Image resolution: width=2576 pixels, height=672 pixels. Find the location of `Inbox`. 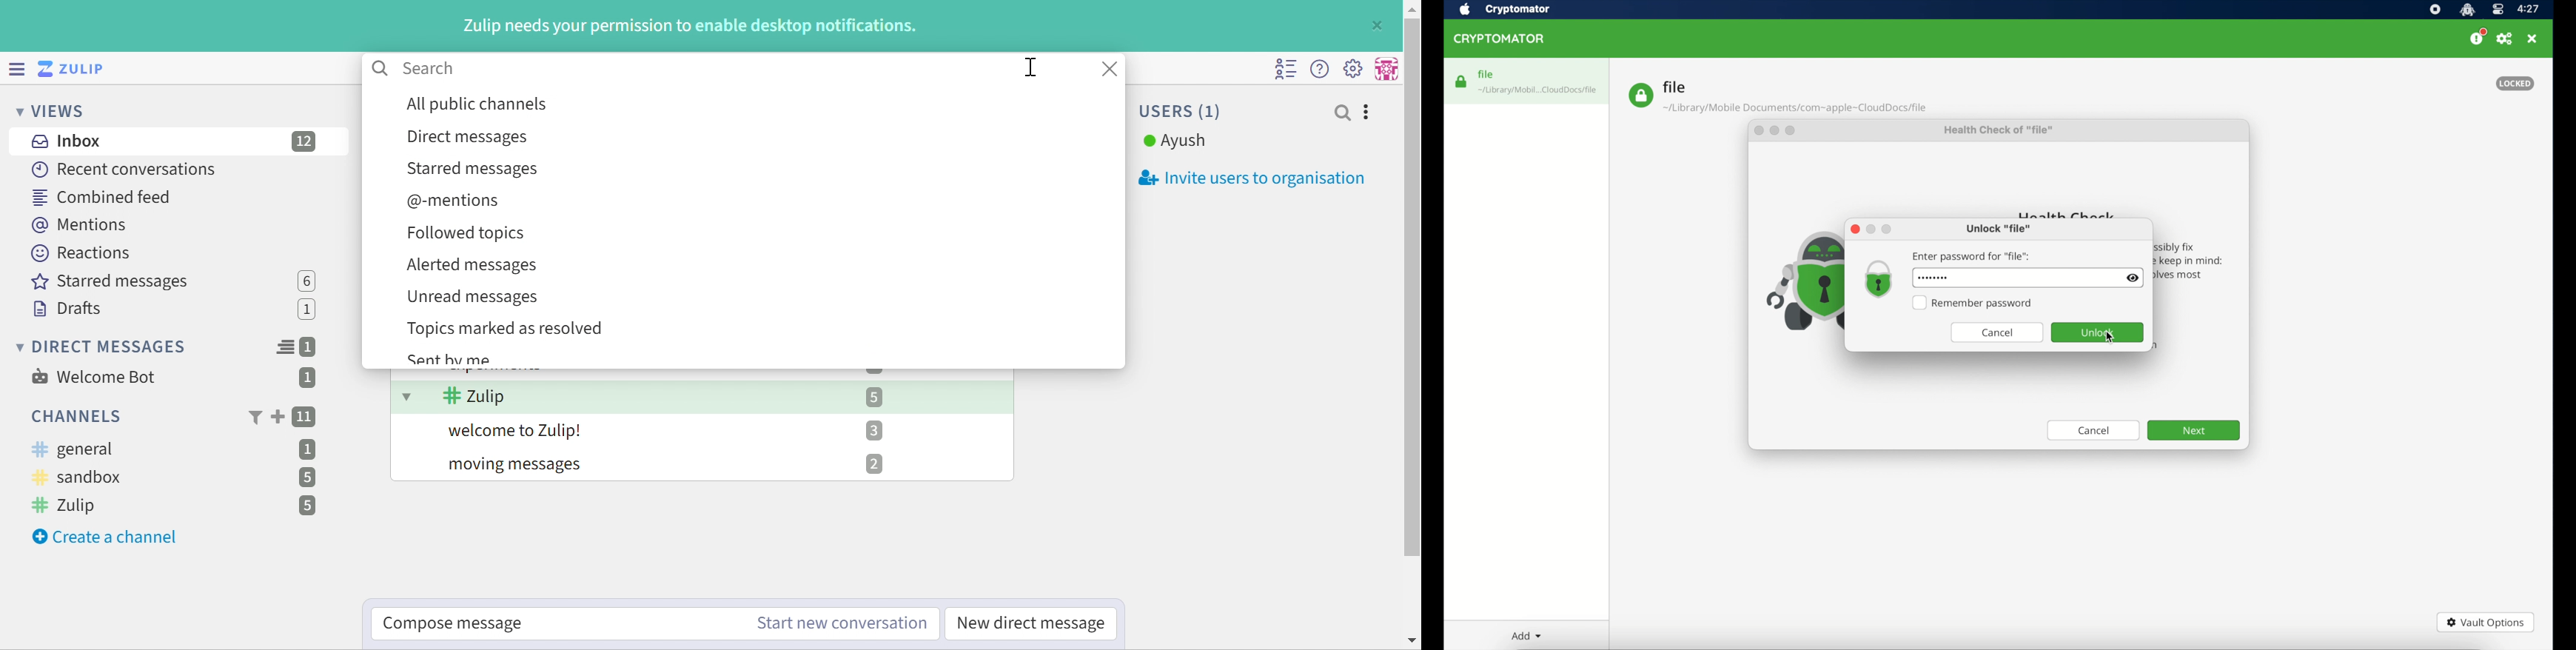

Inbox is located at coordinates (64, 141).